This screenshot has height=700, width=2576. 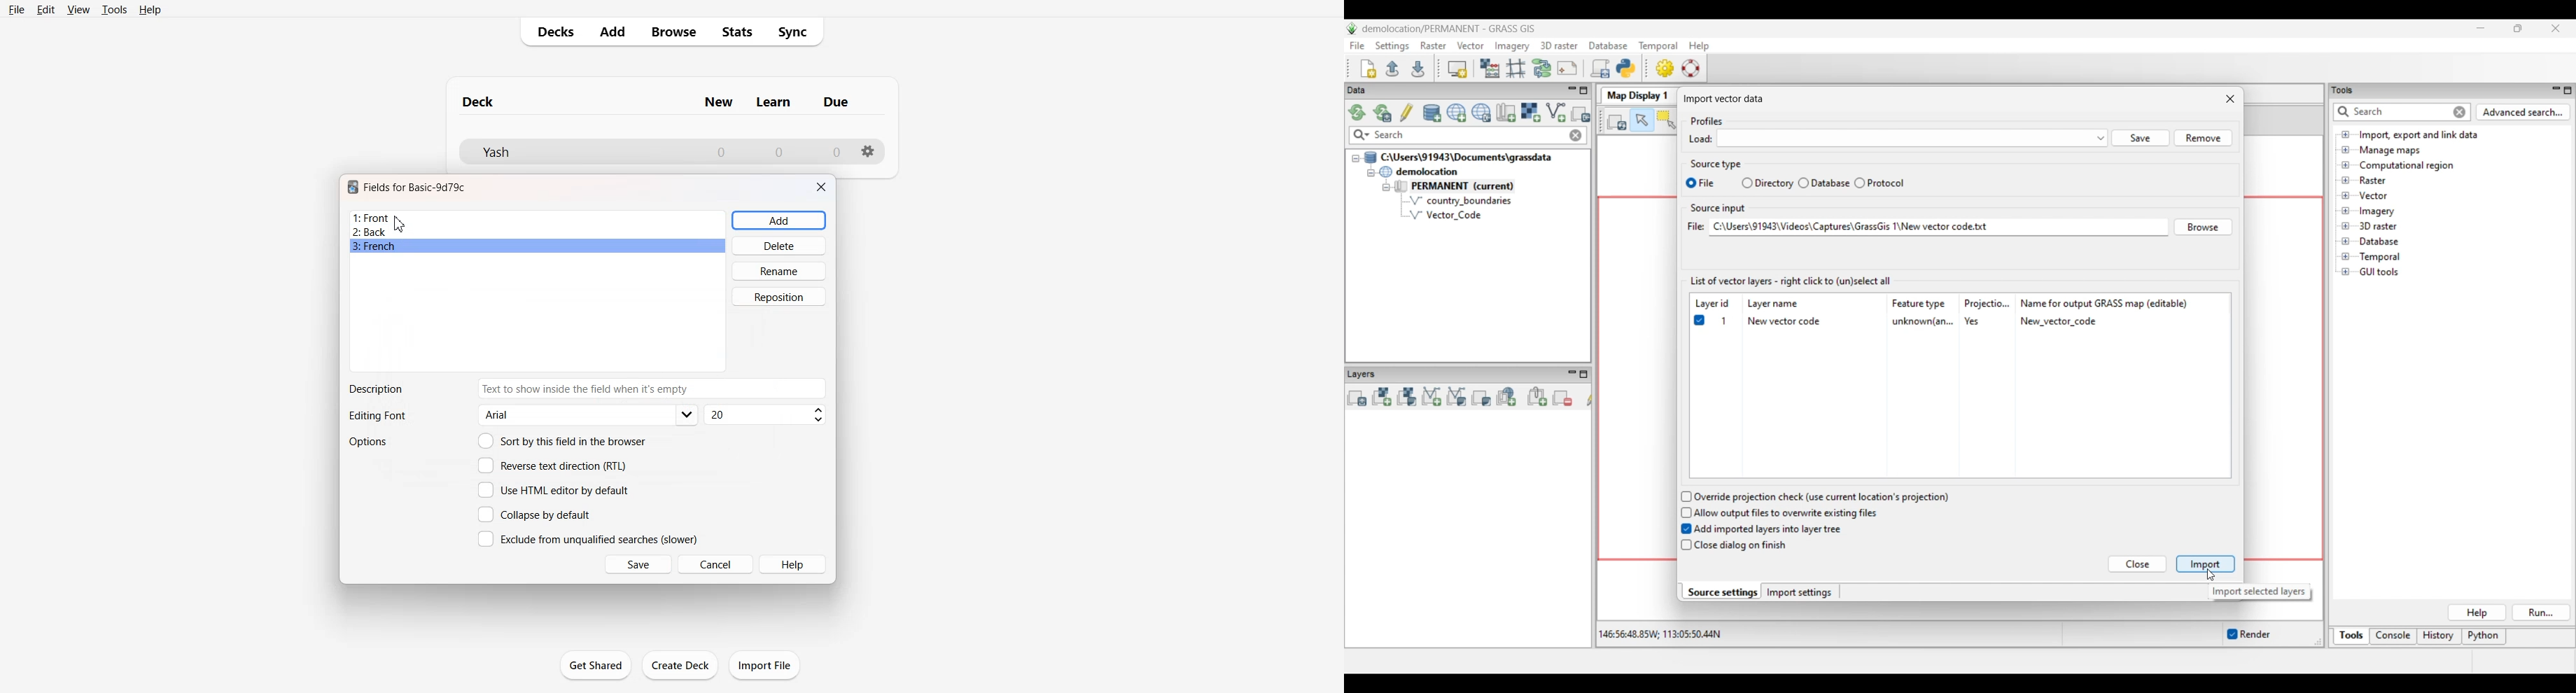 I want to click on Get Shared, so click(x=596, y=665).